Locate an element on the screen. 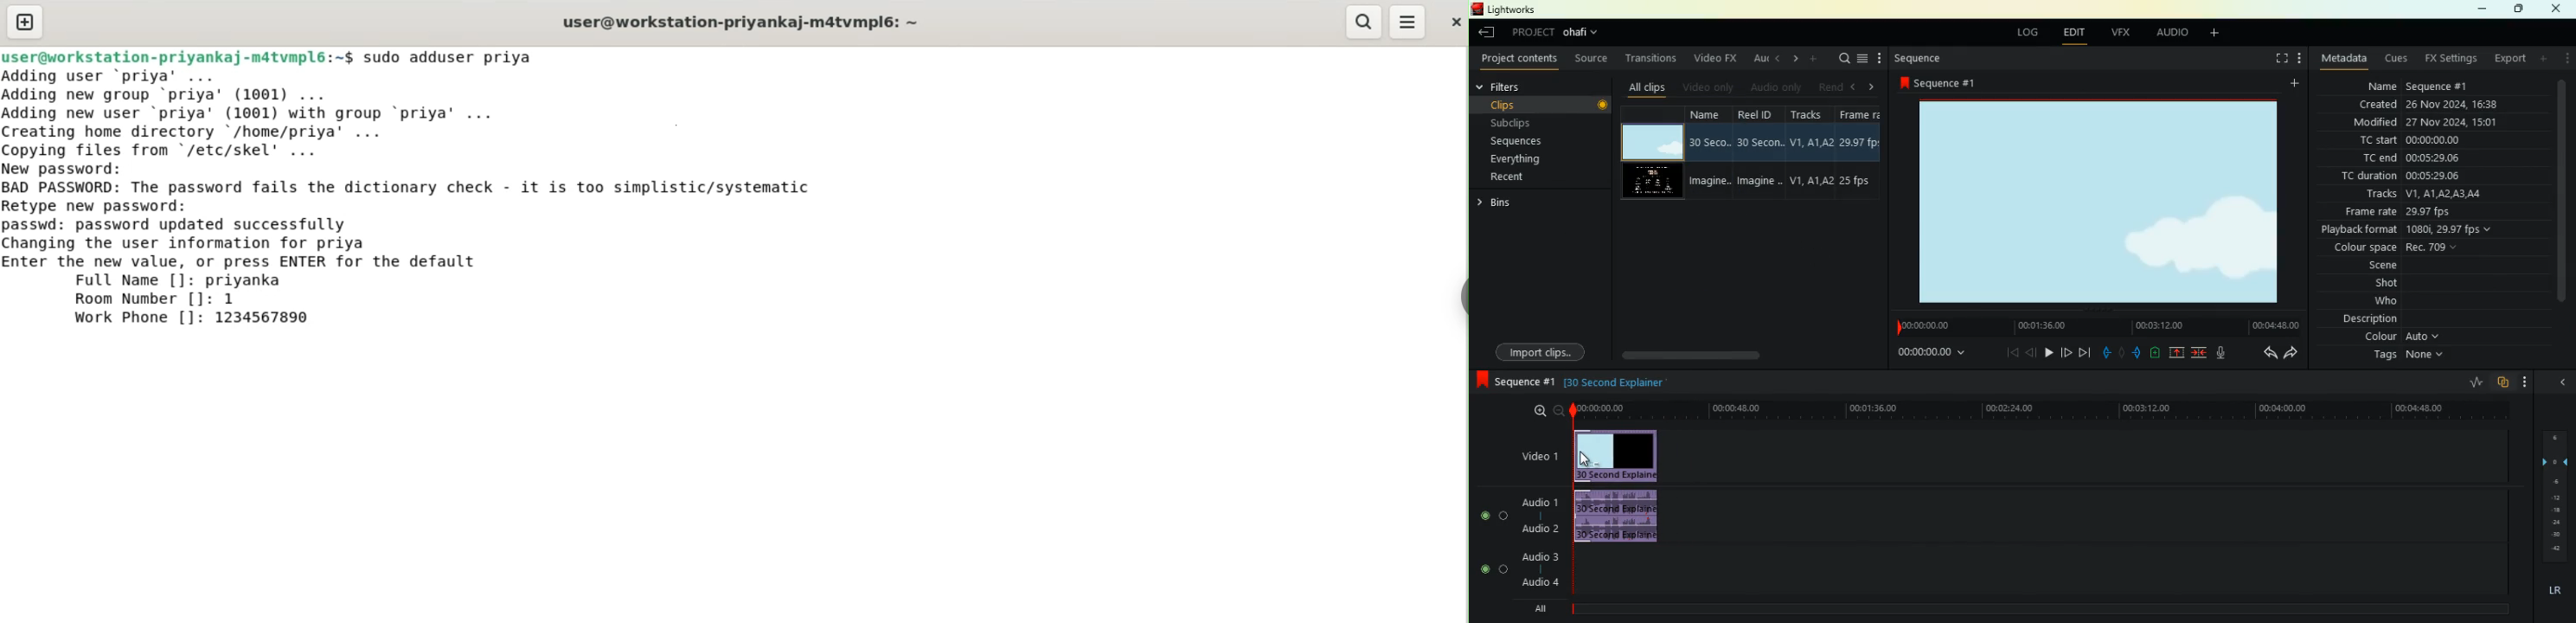  left is located at coordinates (1777, 59).